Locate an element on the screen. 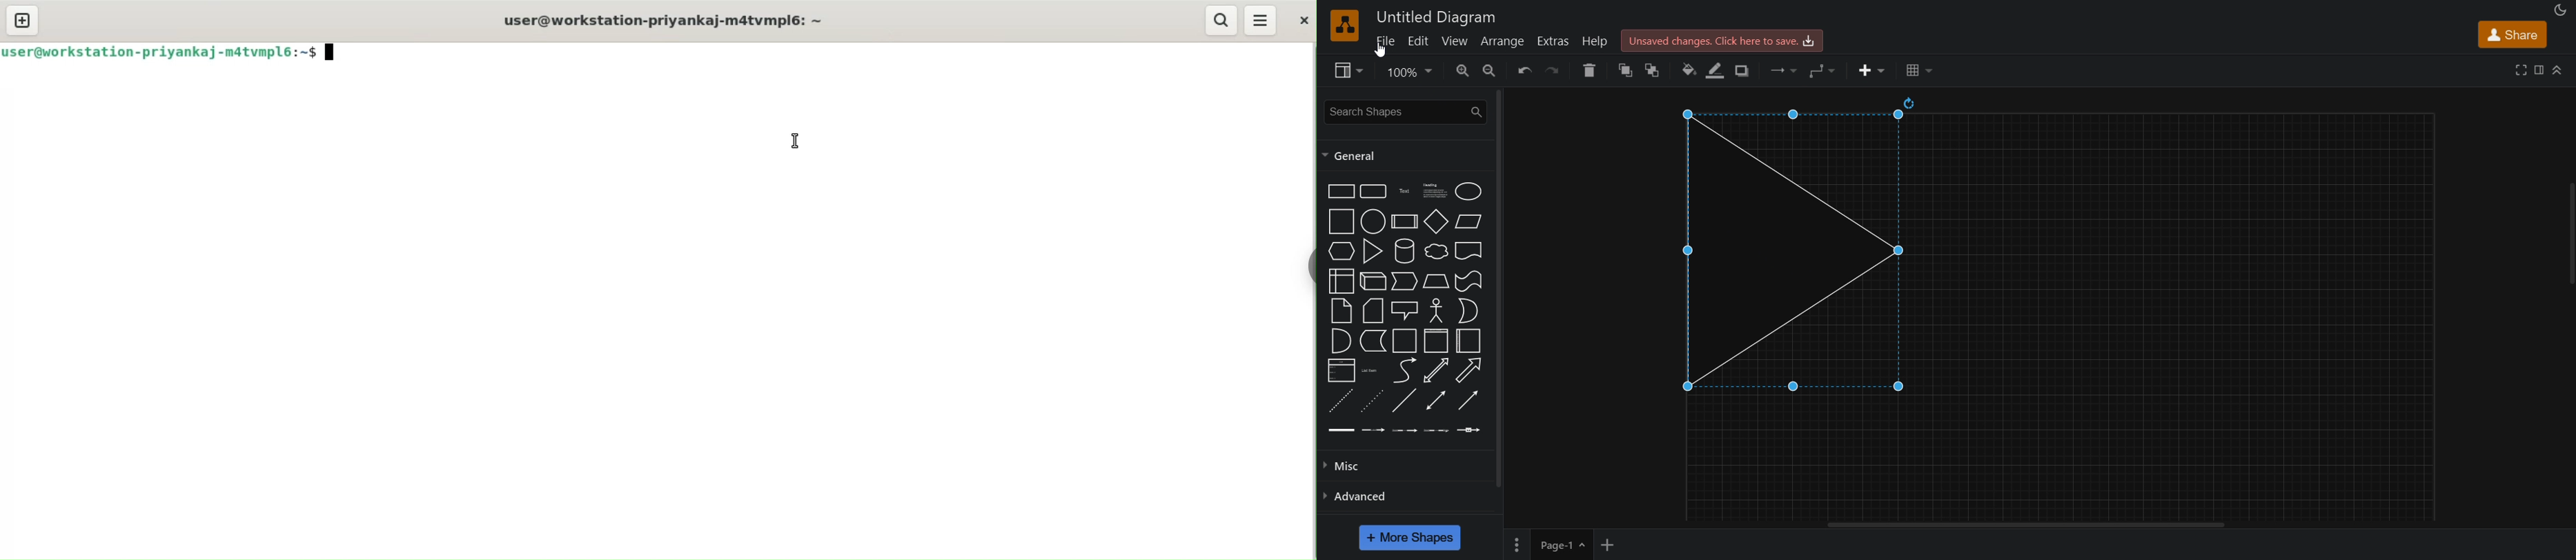 Image resolution: width=2576 pixels, height=560 pixels. add new page is located at coordinates (1615, 542).